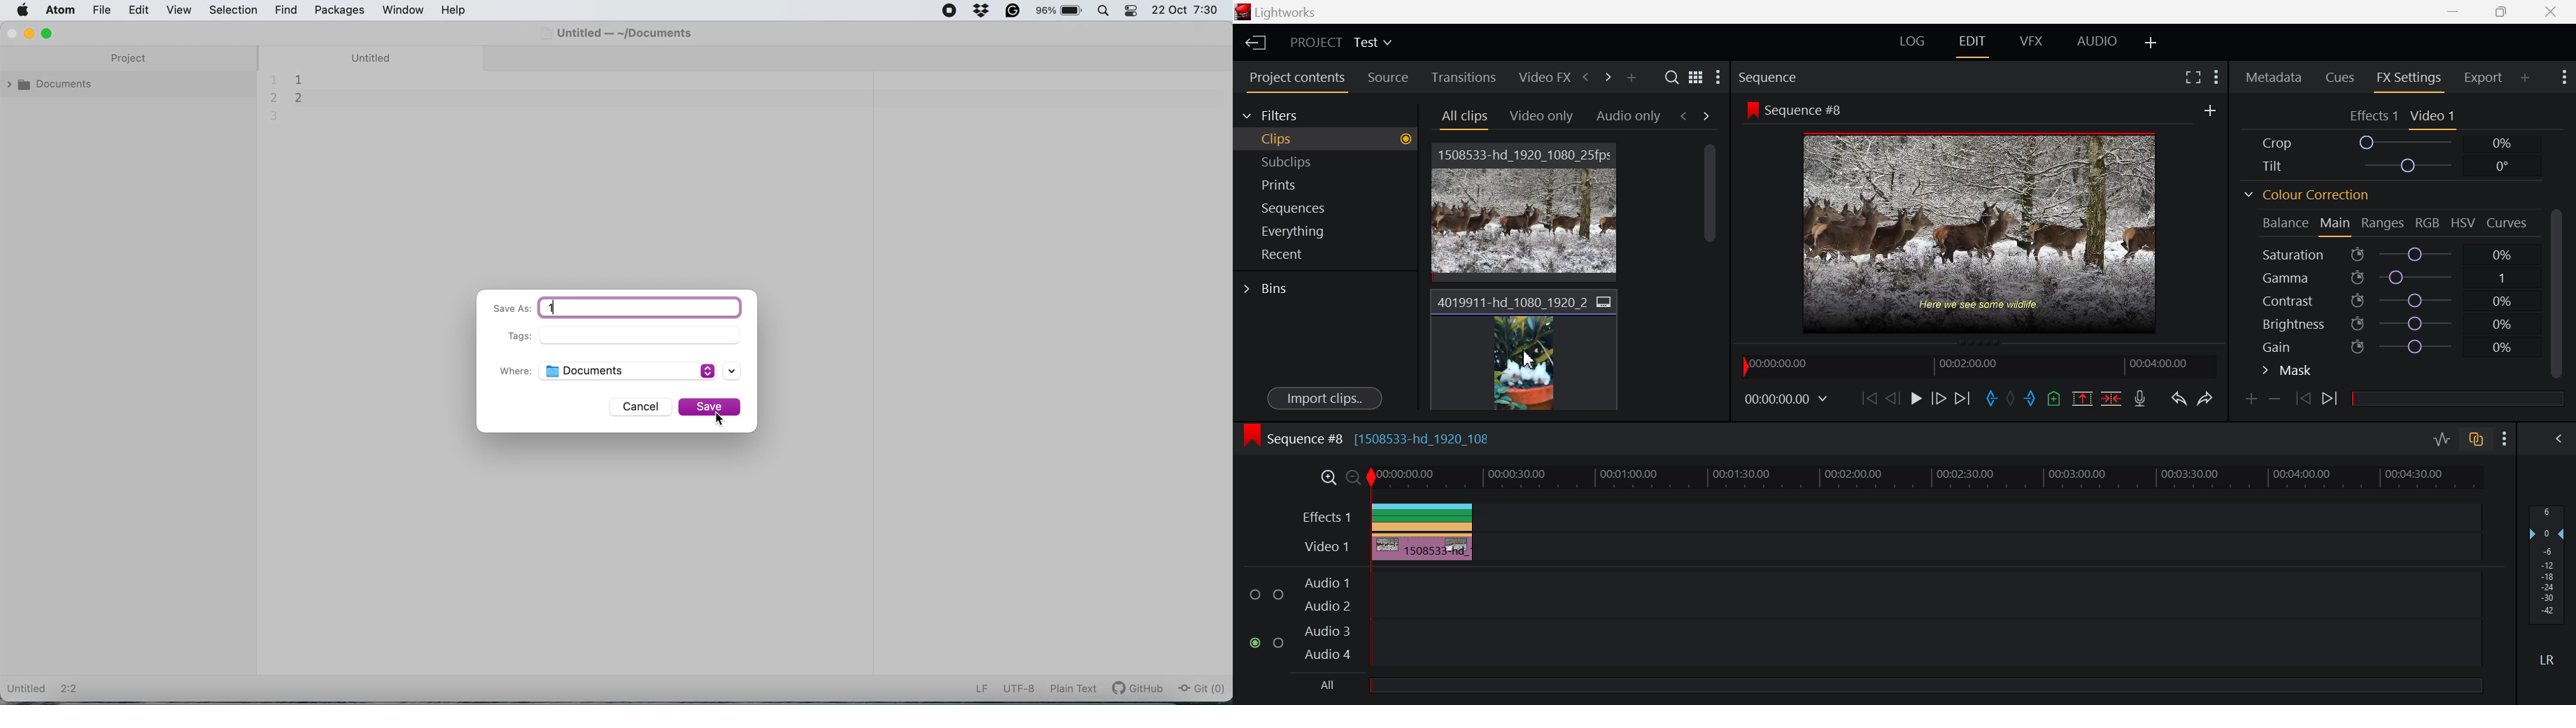  What do you see at coordinates (1544, 77) in the screenshot?
I see `Video FX` at bounding box center [1544, 77].